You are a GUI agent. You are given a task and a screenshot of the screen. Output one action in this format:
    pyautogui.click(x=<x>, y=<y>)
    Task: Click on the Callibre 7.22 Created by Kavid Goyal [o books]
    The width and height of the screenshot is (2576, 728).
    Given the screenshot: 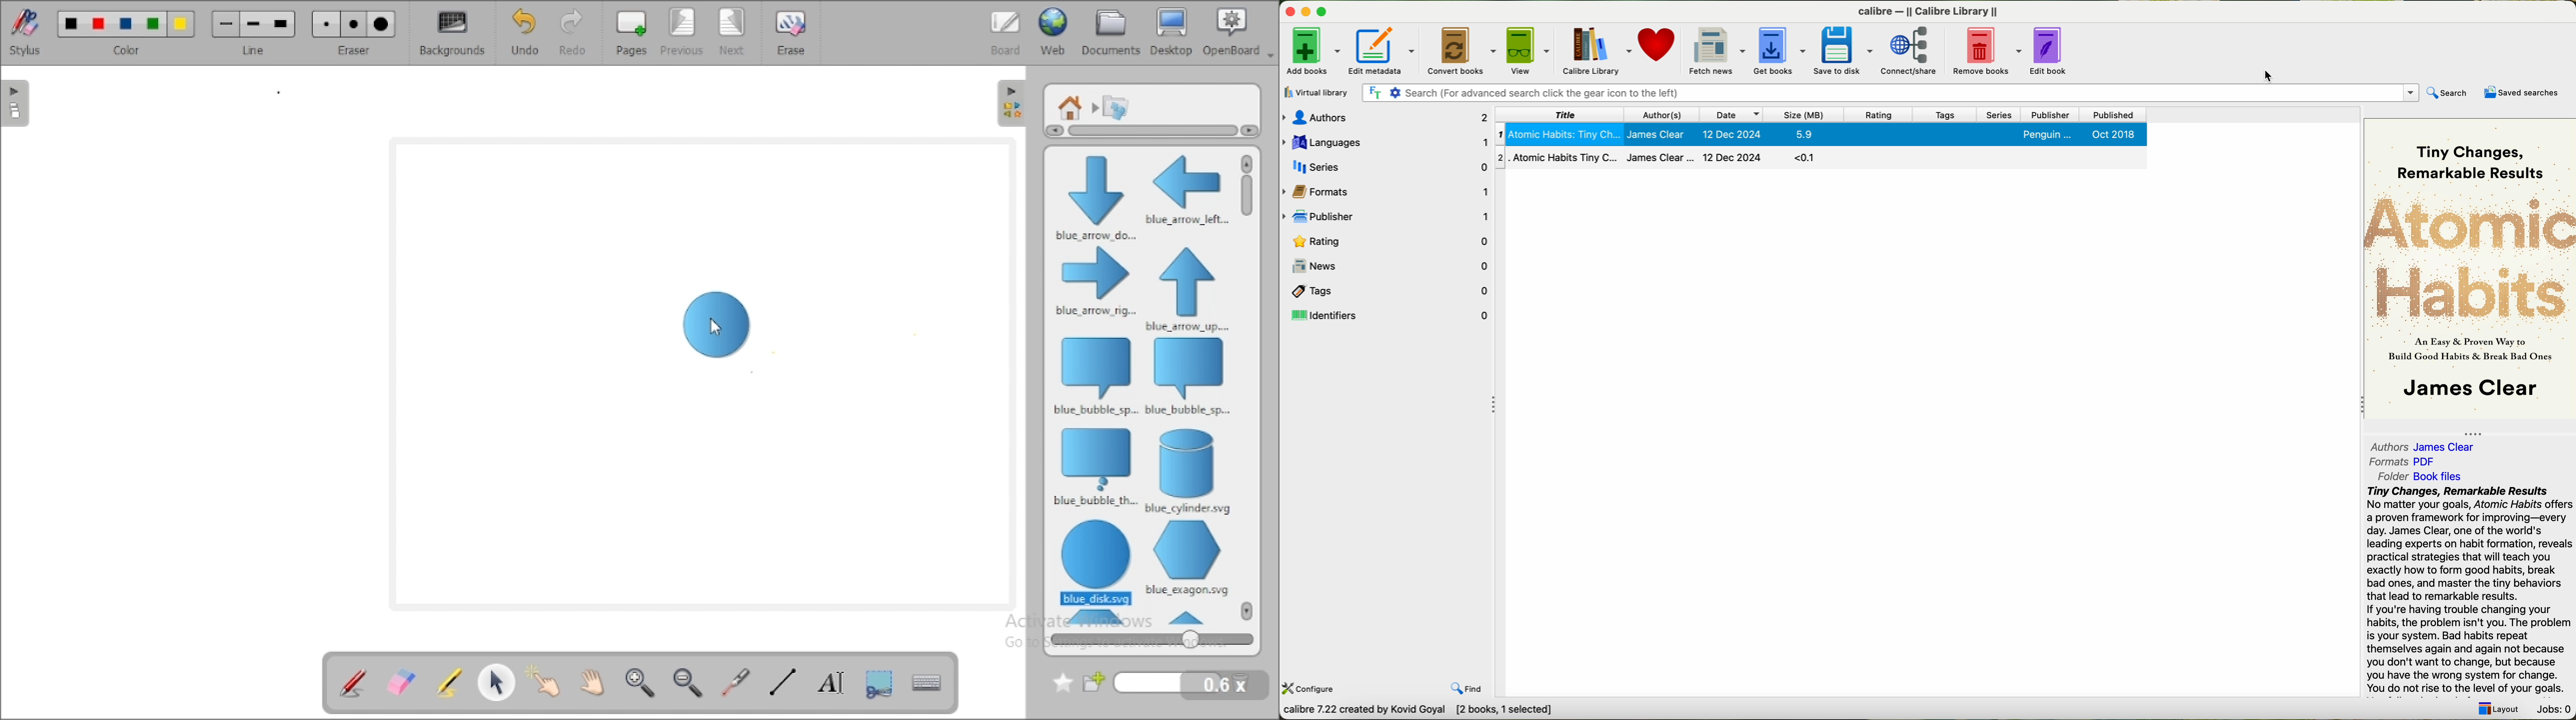 What is the action you would take?
    pyautogui.click(x=1439, y=712)
    